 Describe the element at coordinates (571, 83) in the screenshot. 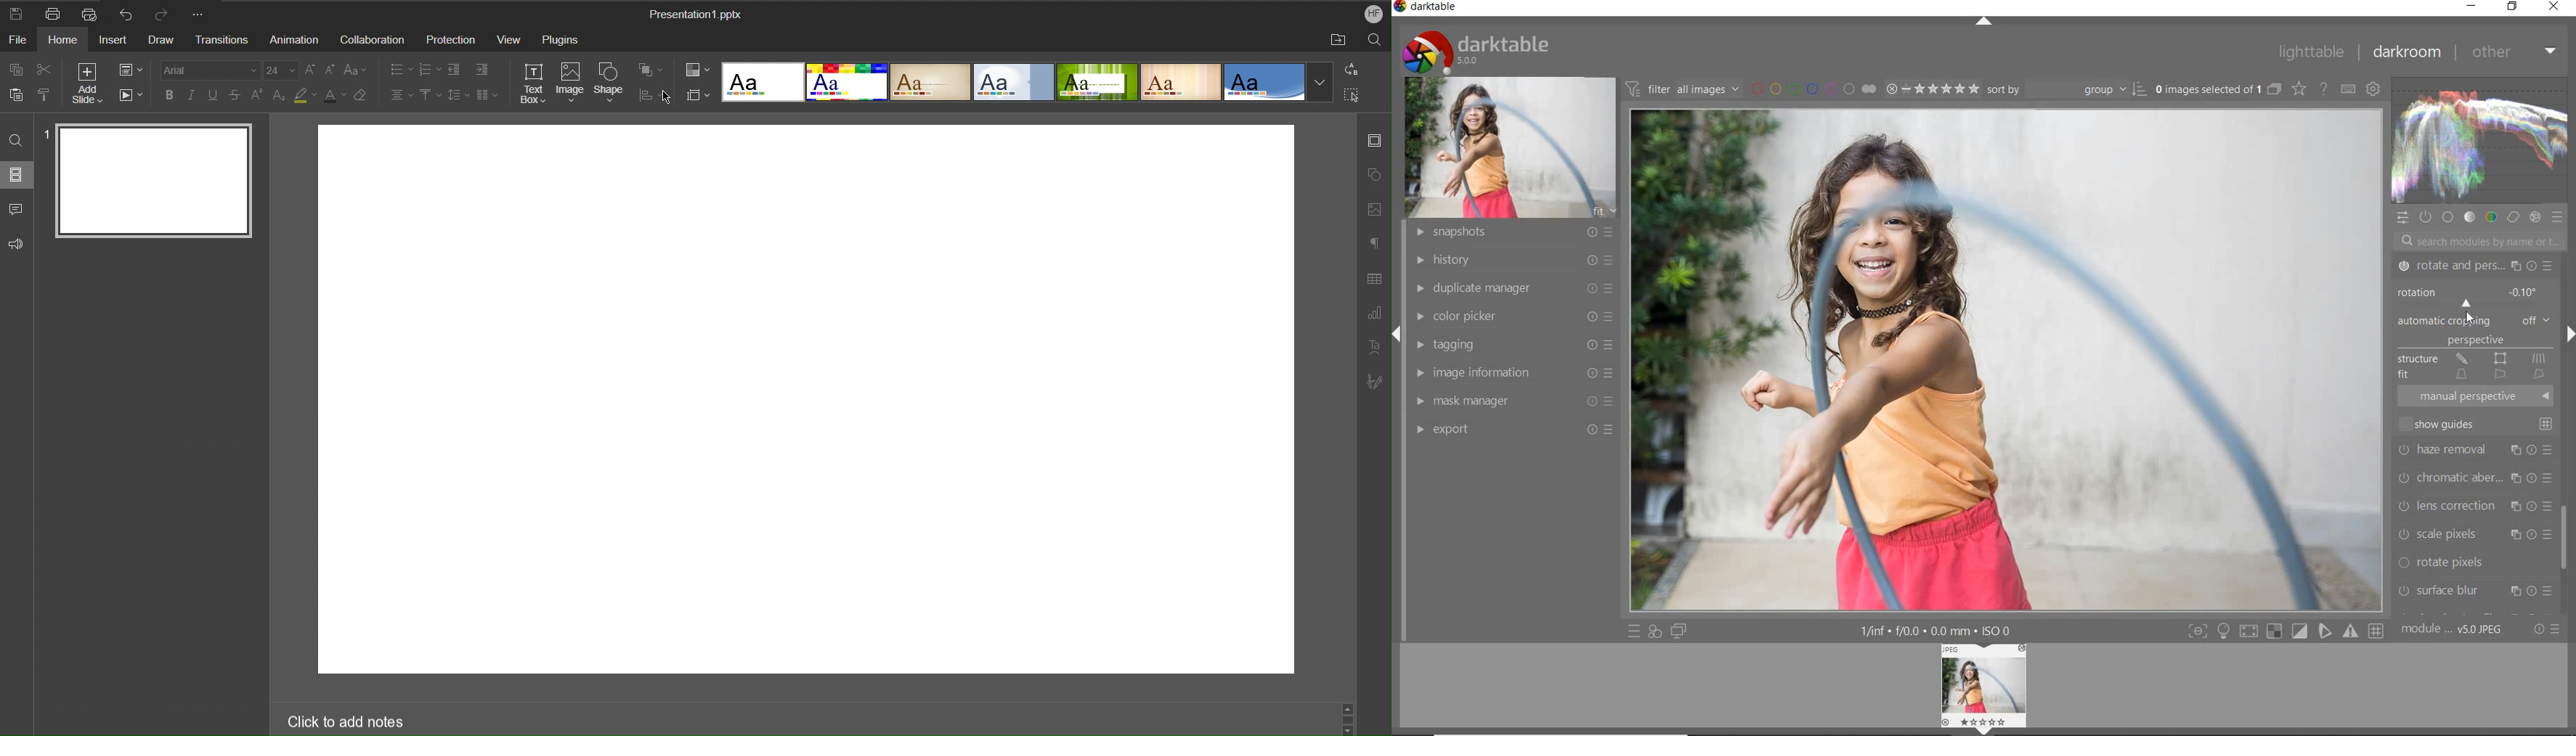

I see `Image` at that location.